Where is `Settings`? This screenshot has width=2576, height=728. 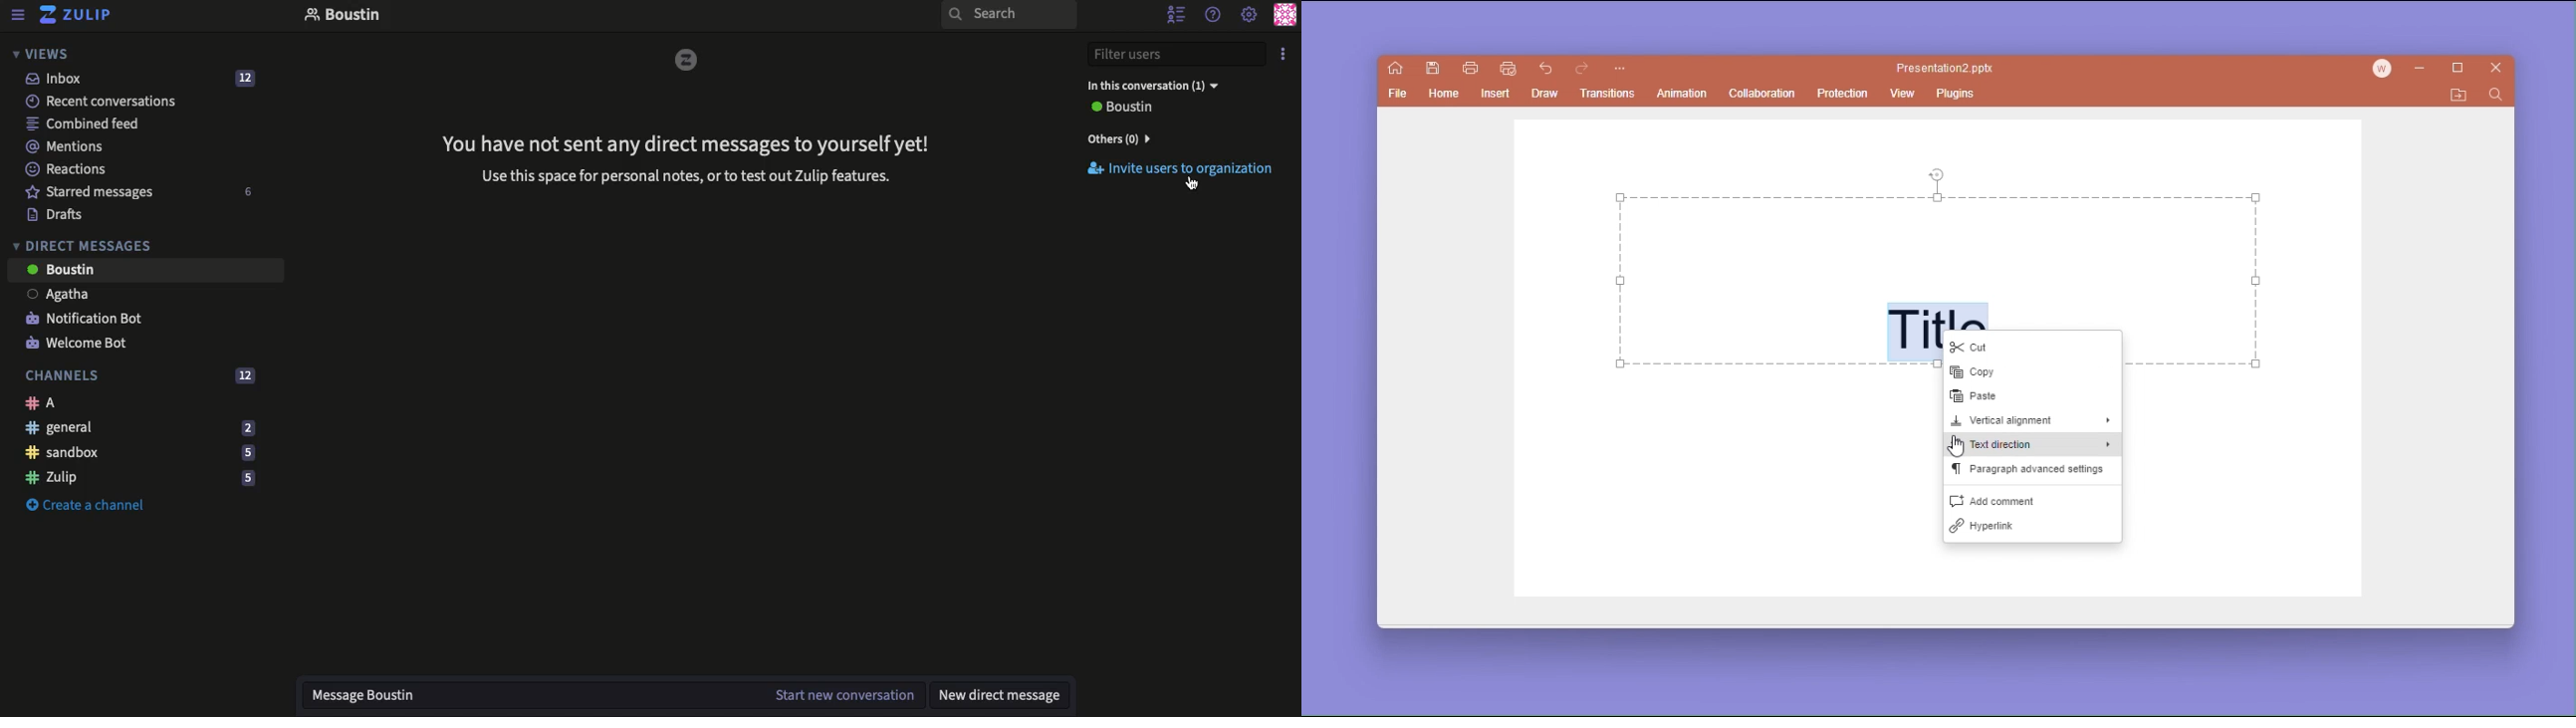 Settings is located at coordinates (1249, 15).